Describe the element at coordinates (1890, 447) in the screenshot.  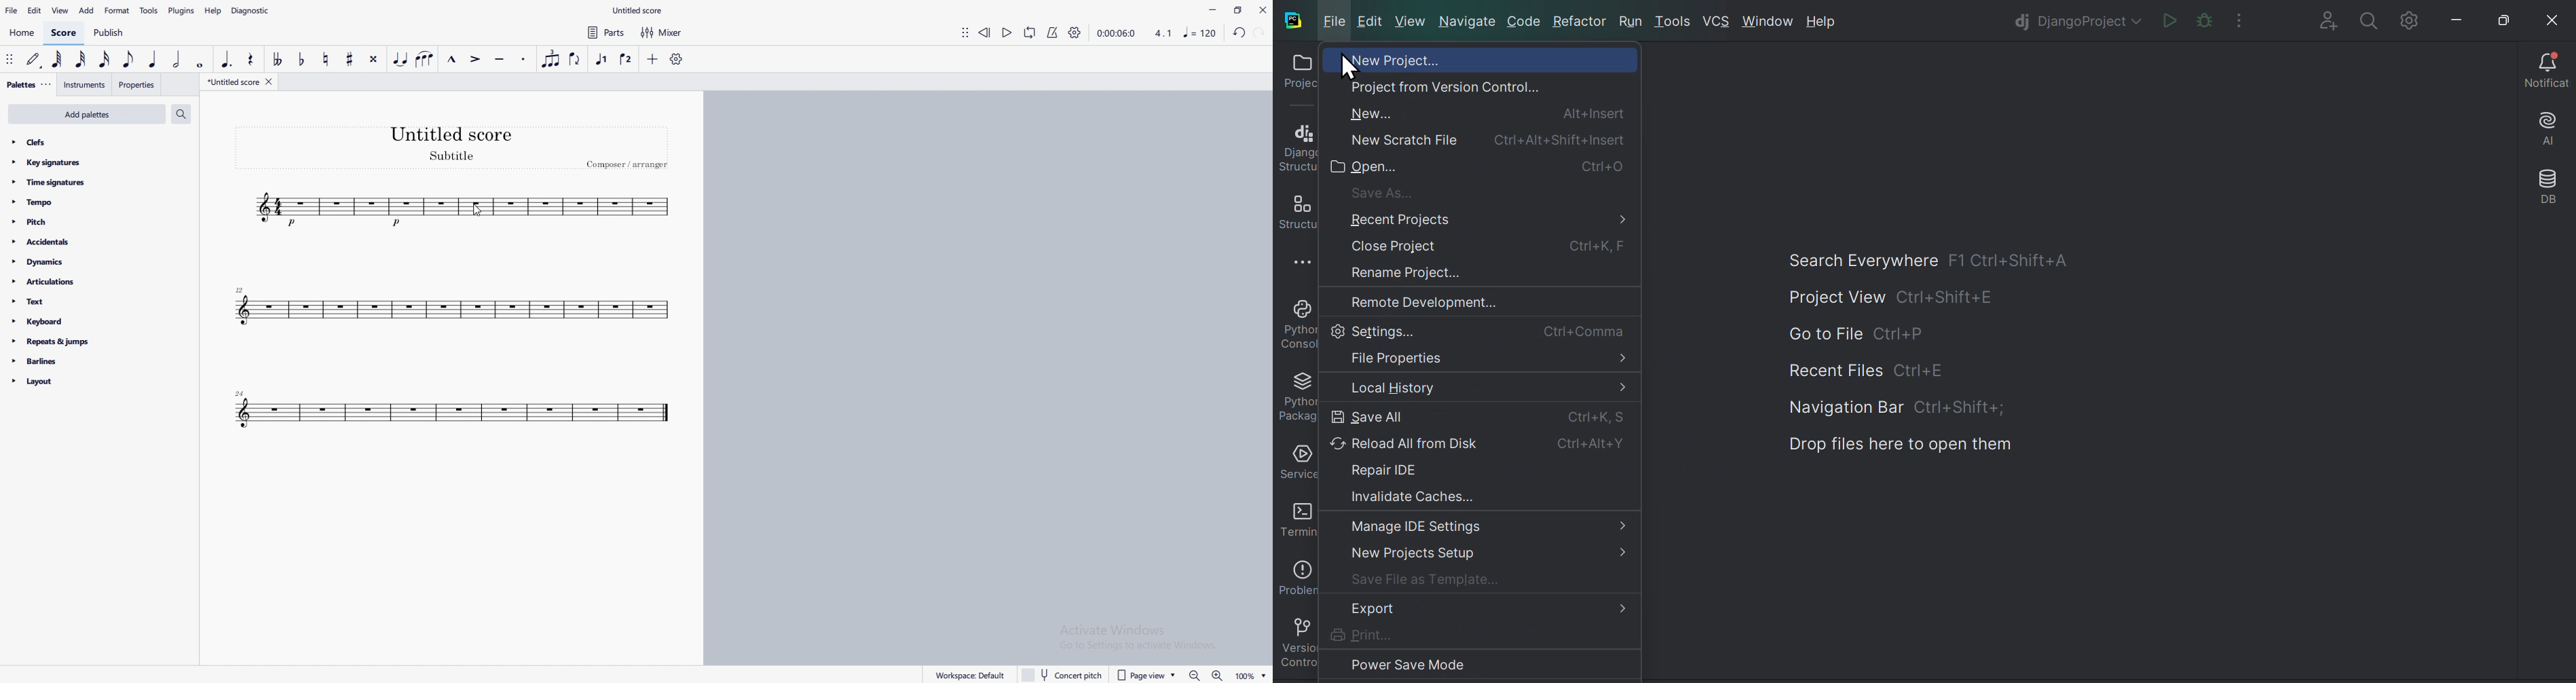
I see `Drop files here to open the` at that location.